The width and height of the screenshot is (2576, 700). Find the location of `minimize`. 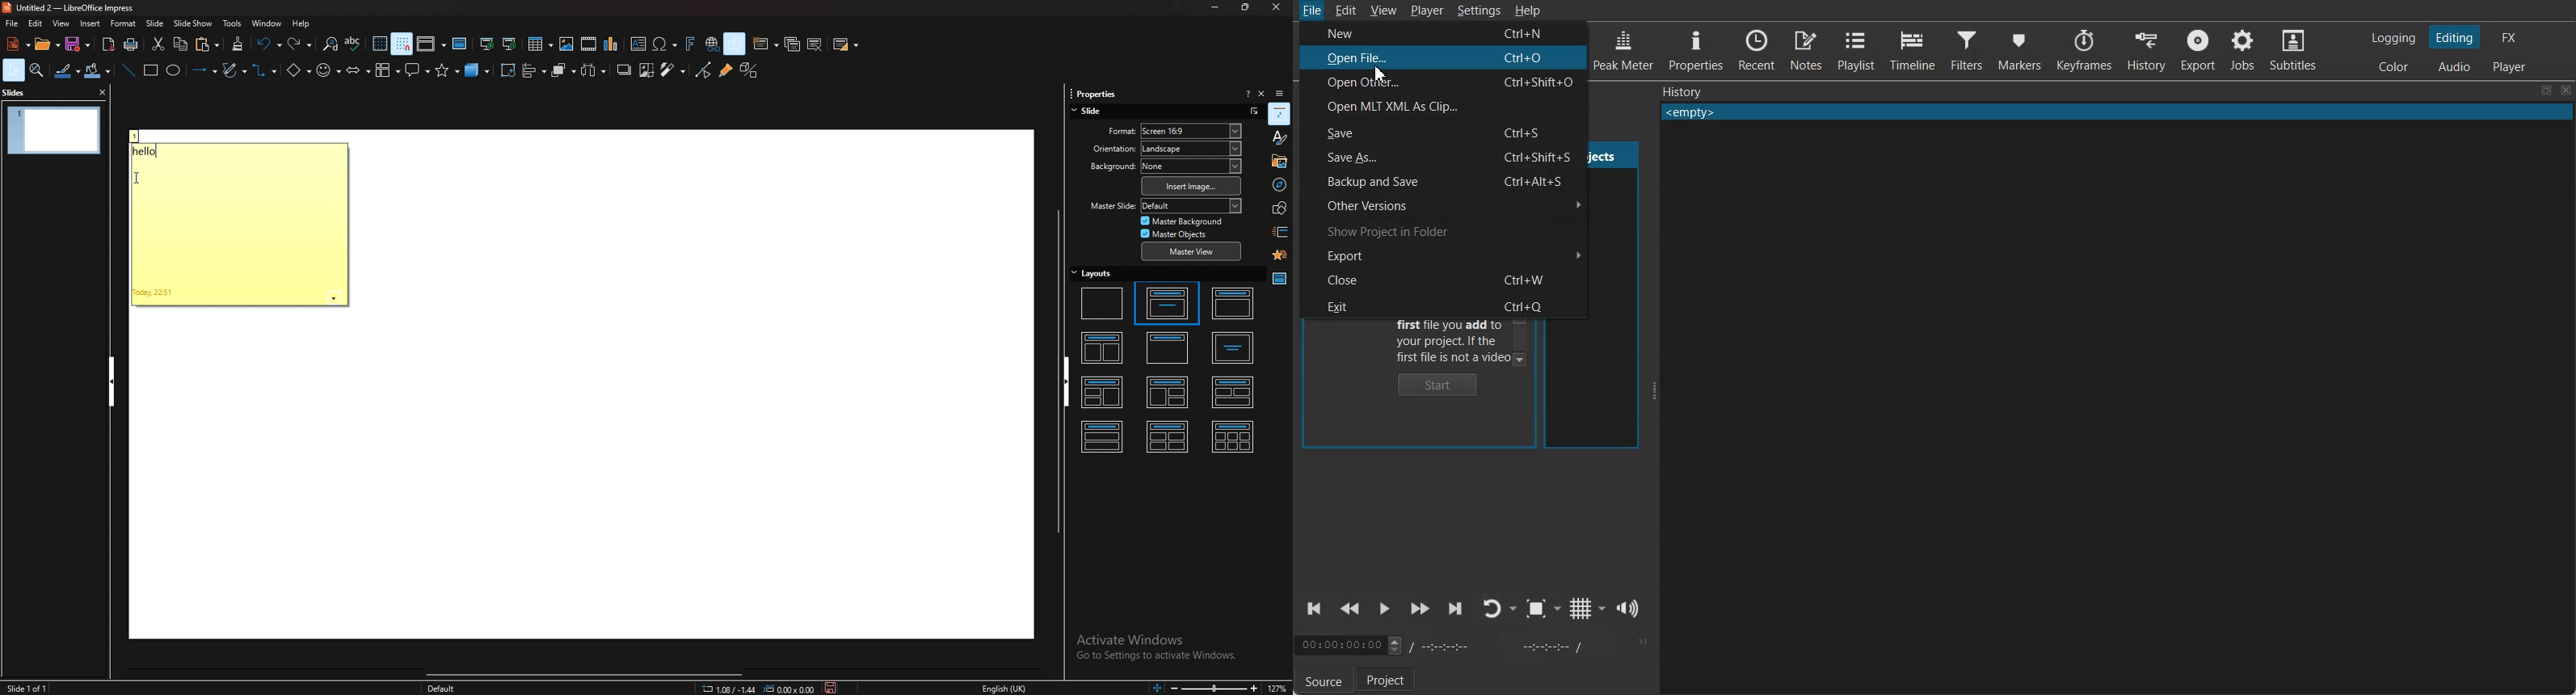

minimize is located at coordinates (1215, 7).